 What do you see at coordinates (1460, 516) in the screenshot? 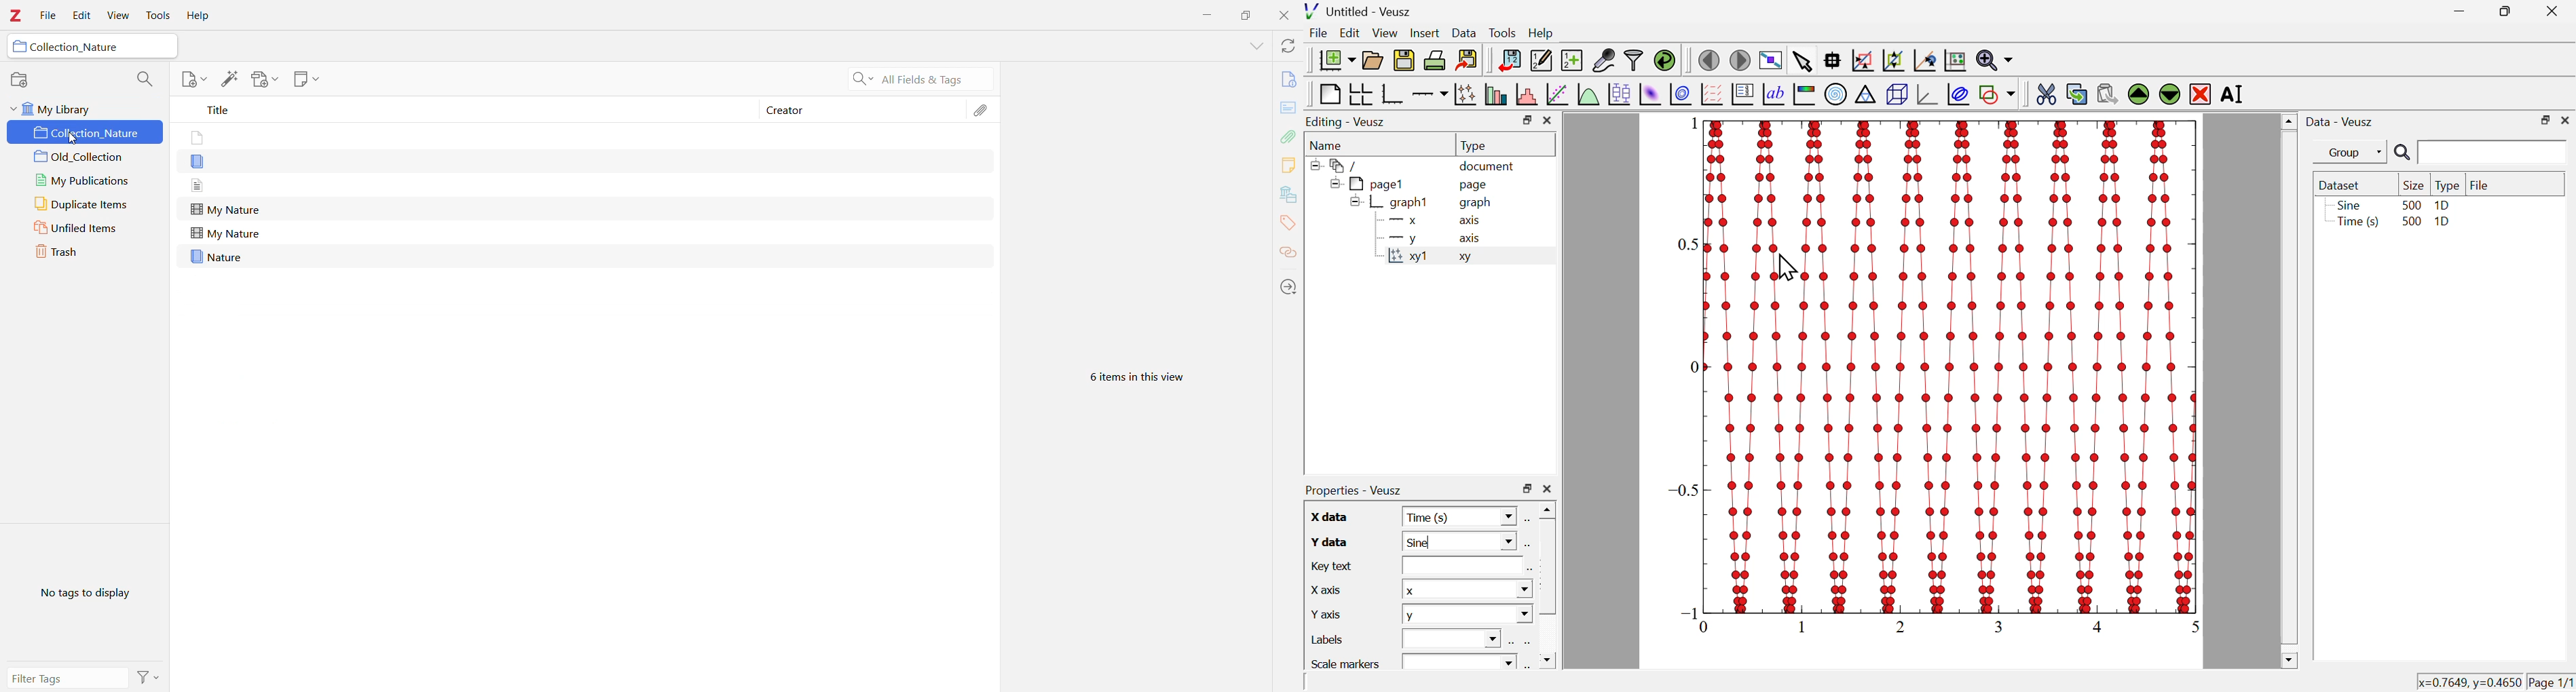
I see `time(s)` at bounding box center [1460, 516].